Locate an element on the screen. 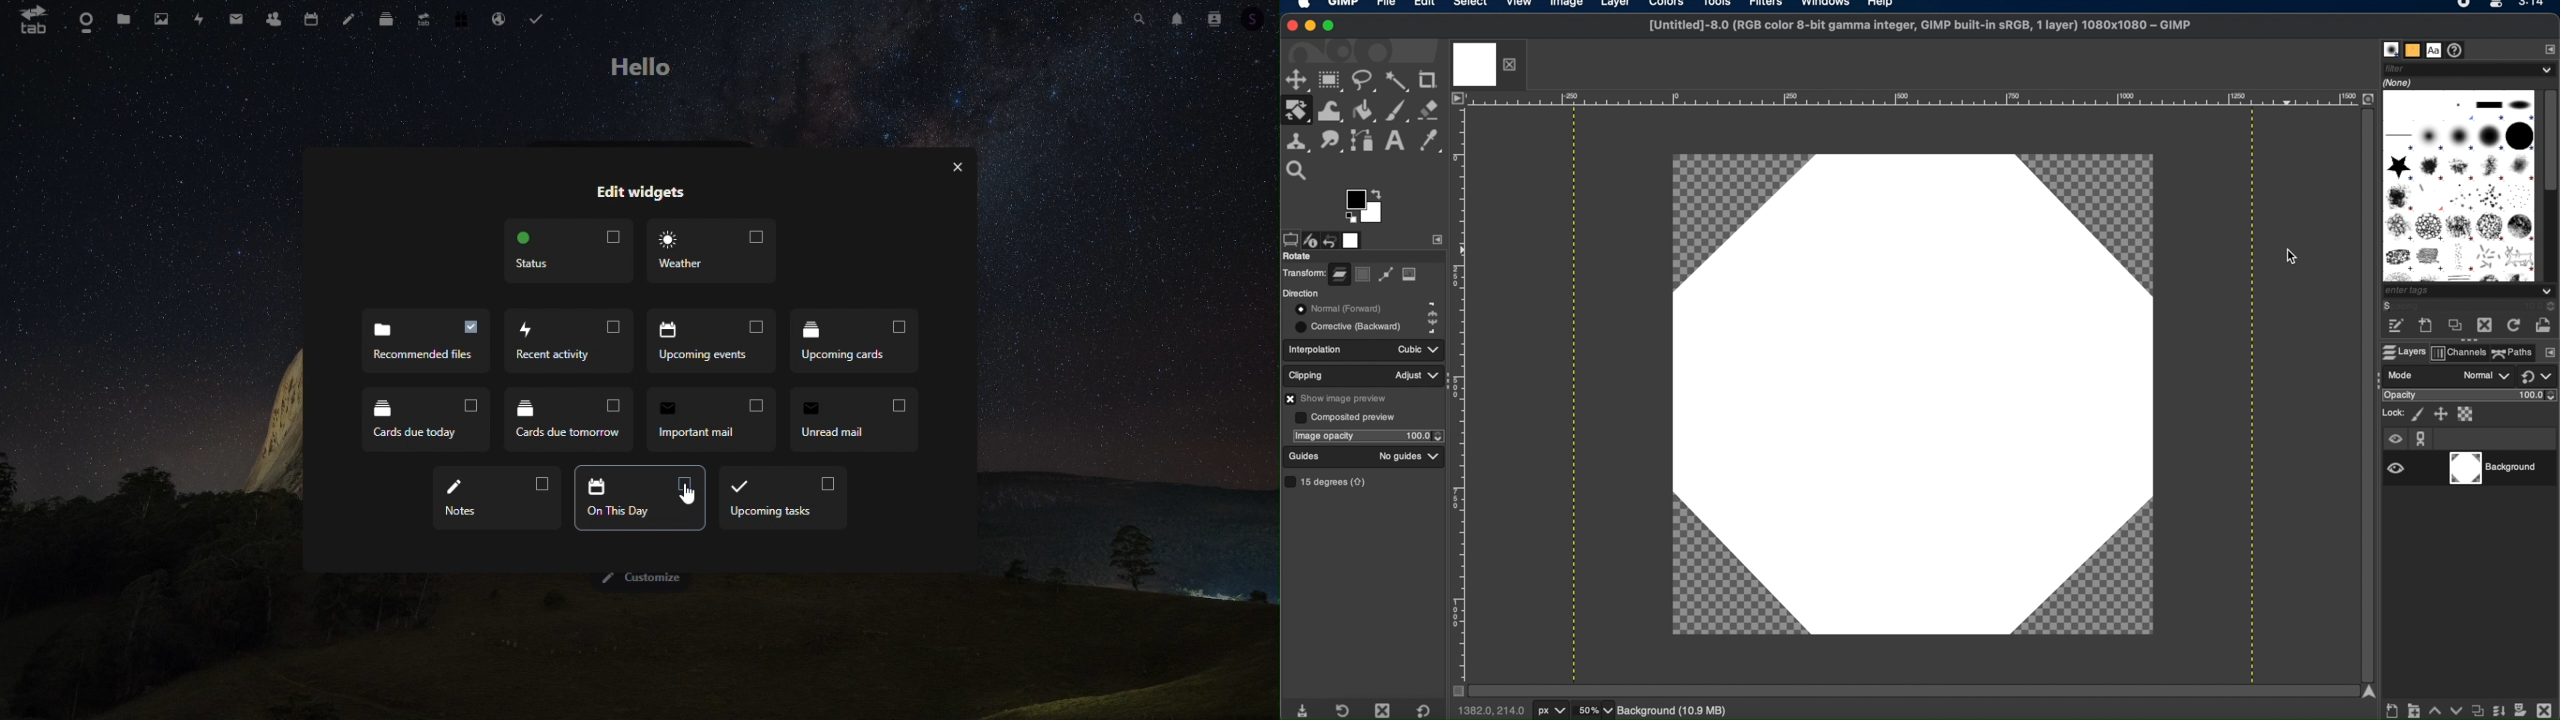 This screenshot has height=728, width=2576. upcoming cards is located at coordinates (712, 343).